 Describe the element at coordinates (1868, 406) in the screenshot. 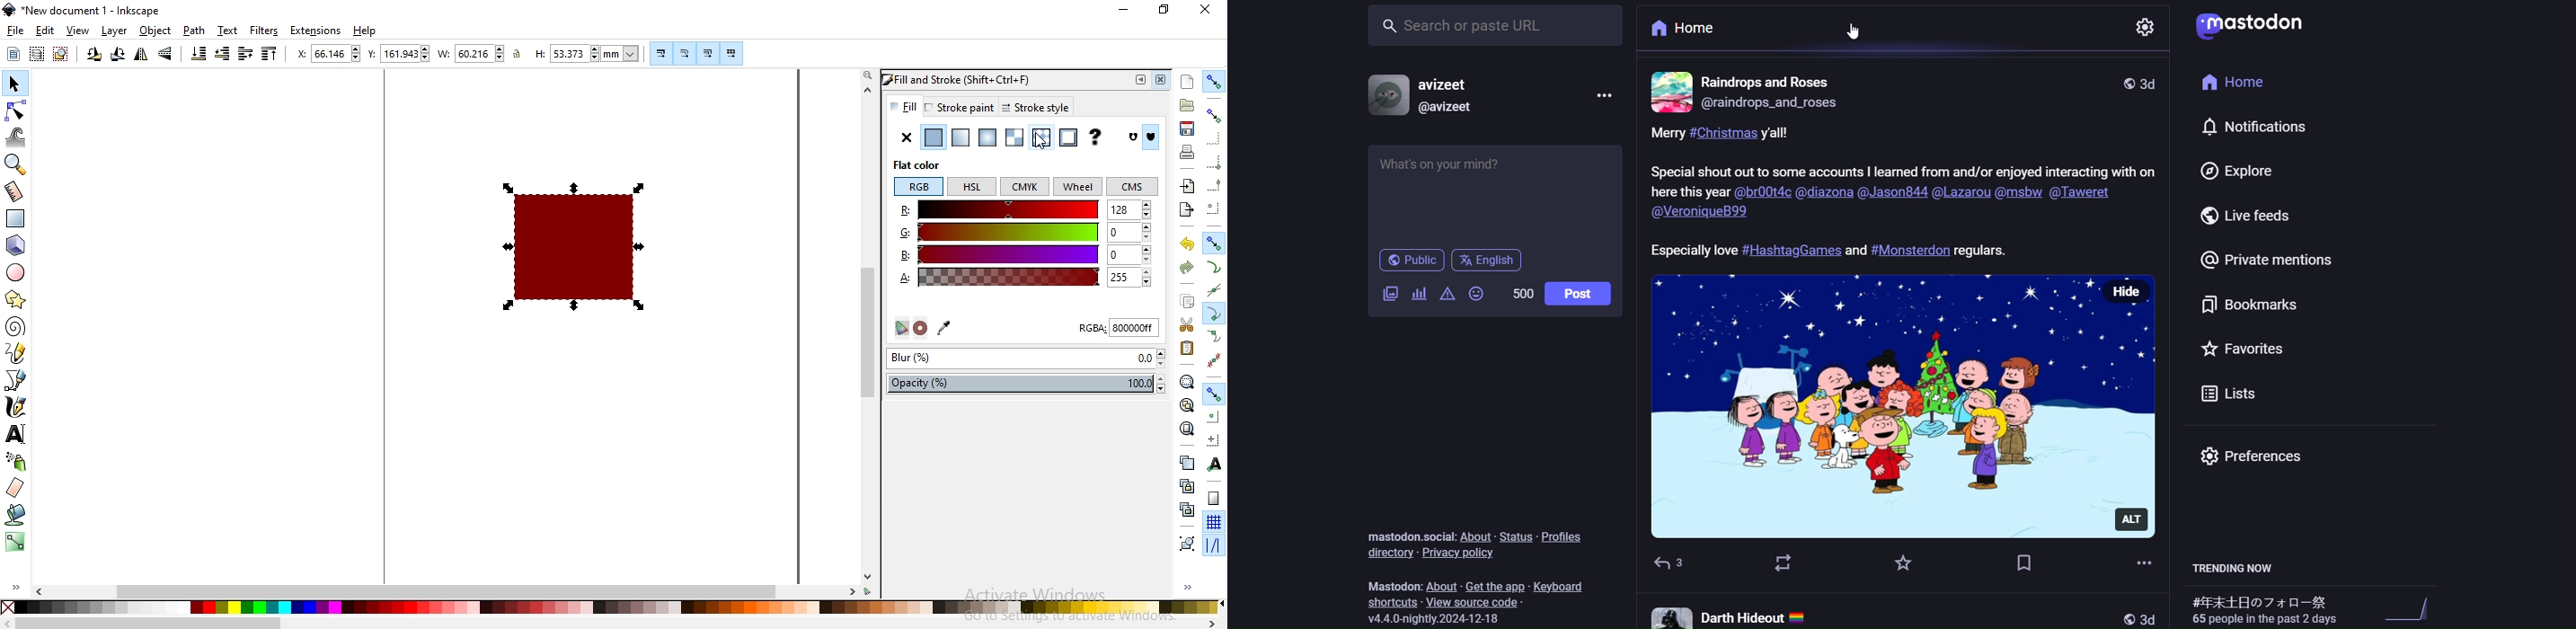

I see `image` at that location.